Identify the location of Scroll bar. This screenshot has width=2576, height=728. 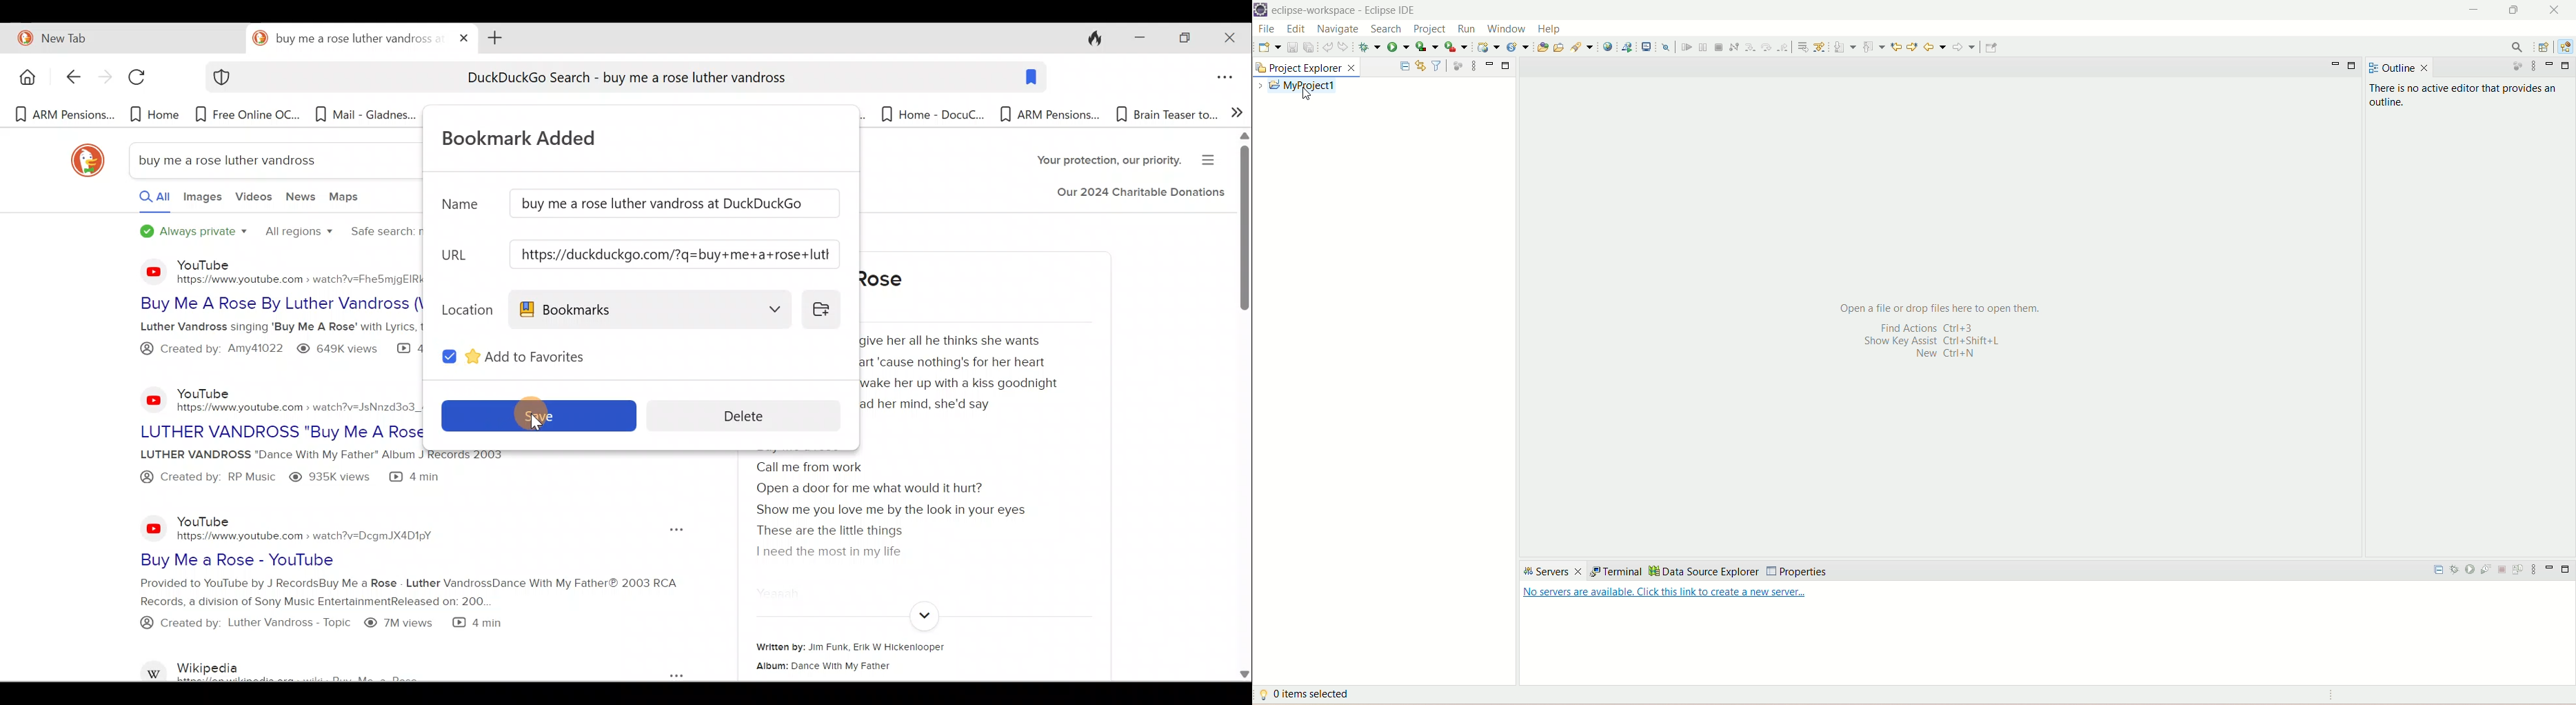
(1244, 407).